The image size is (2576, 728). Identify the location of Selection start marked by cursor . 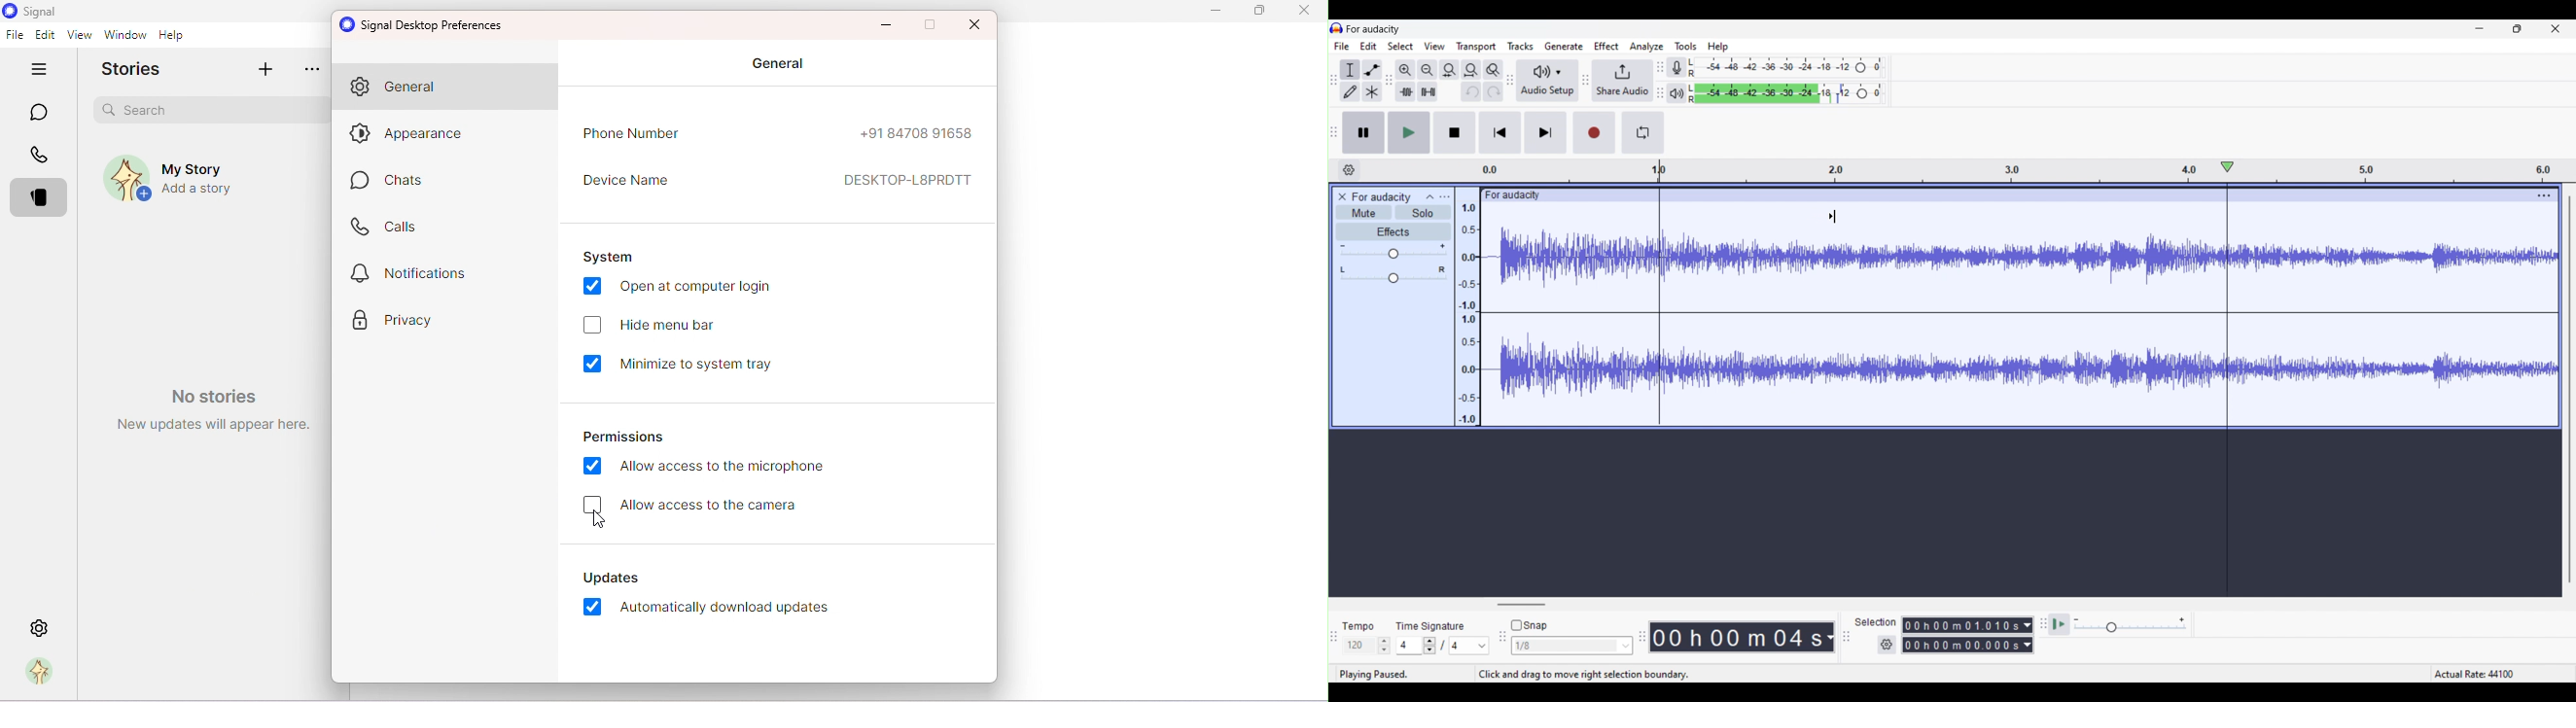
(1659, 292).